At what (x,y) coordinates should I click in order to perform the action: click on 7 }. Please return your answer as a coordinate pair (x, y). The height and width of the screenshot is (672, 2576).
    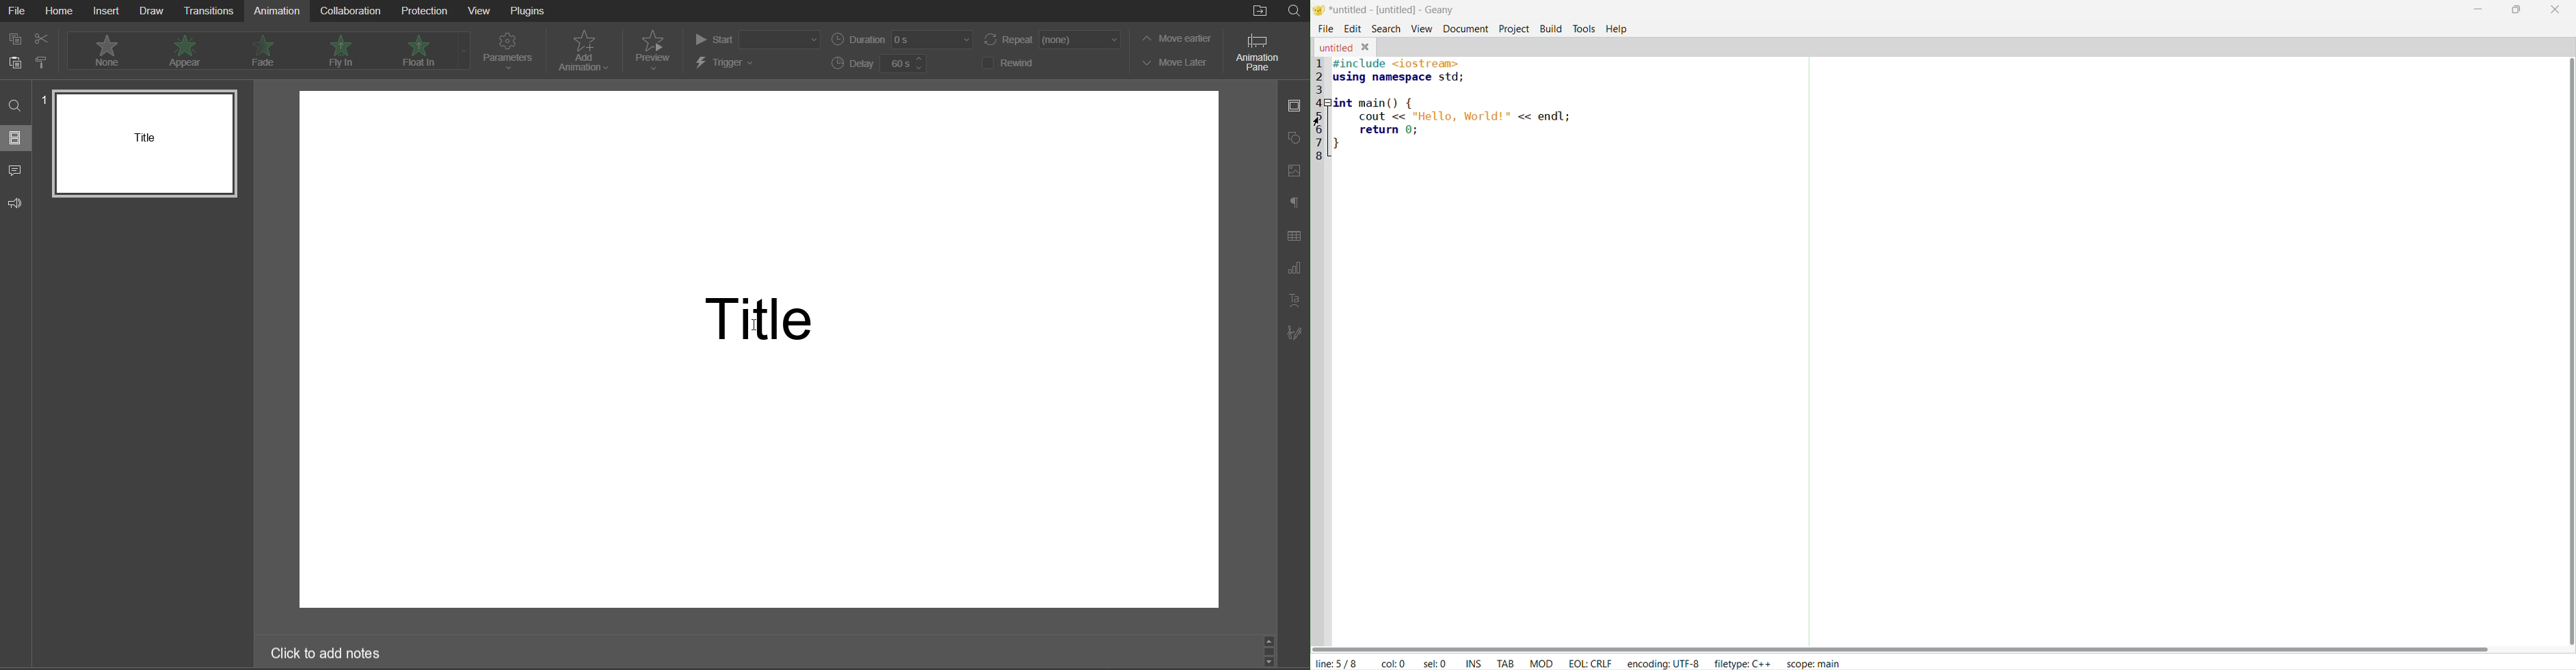
    Looking at the image, I should click on (1341, 144).